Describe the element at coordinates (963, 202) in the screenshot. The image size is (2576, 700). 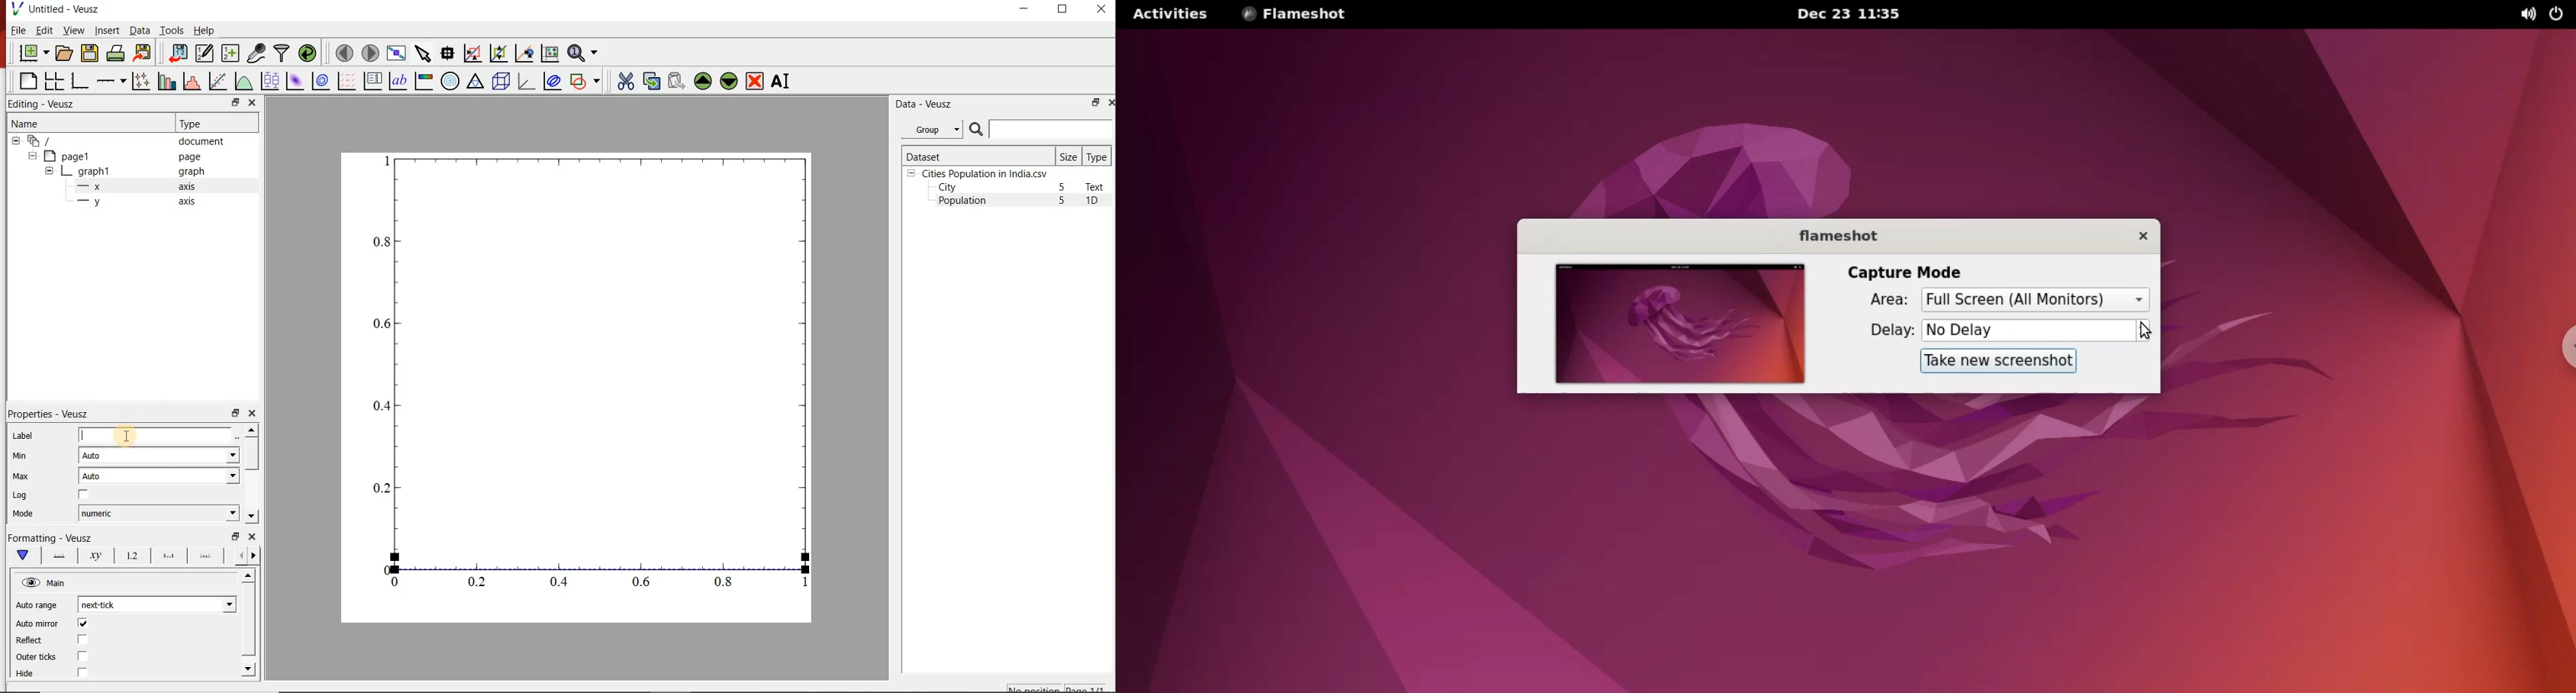
I see `Population` at that location.